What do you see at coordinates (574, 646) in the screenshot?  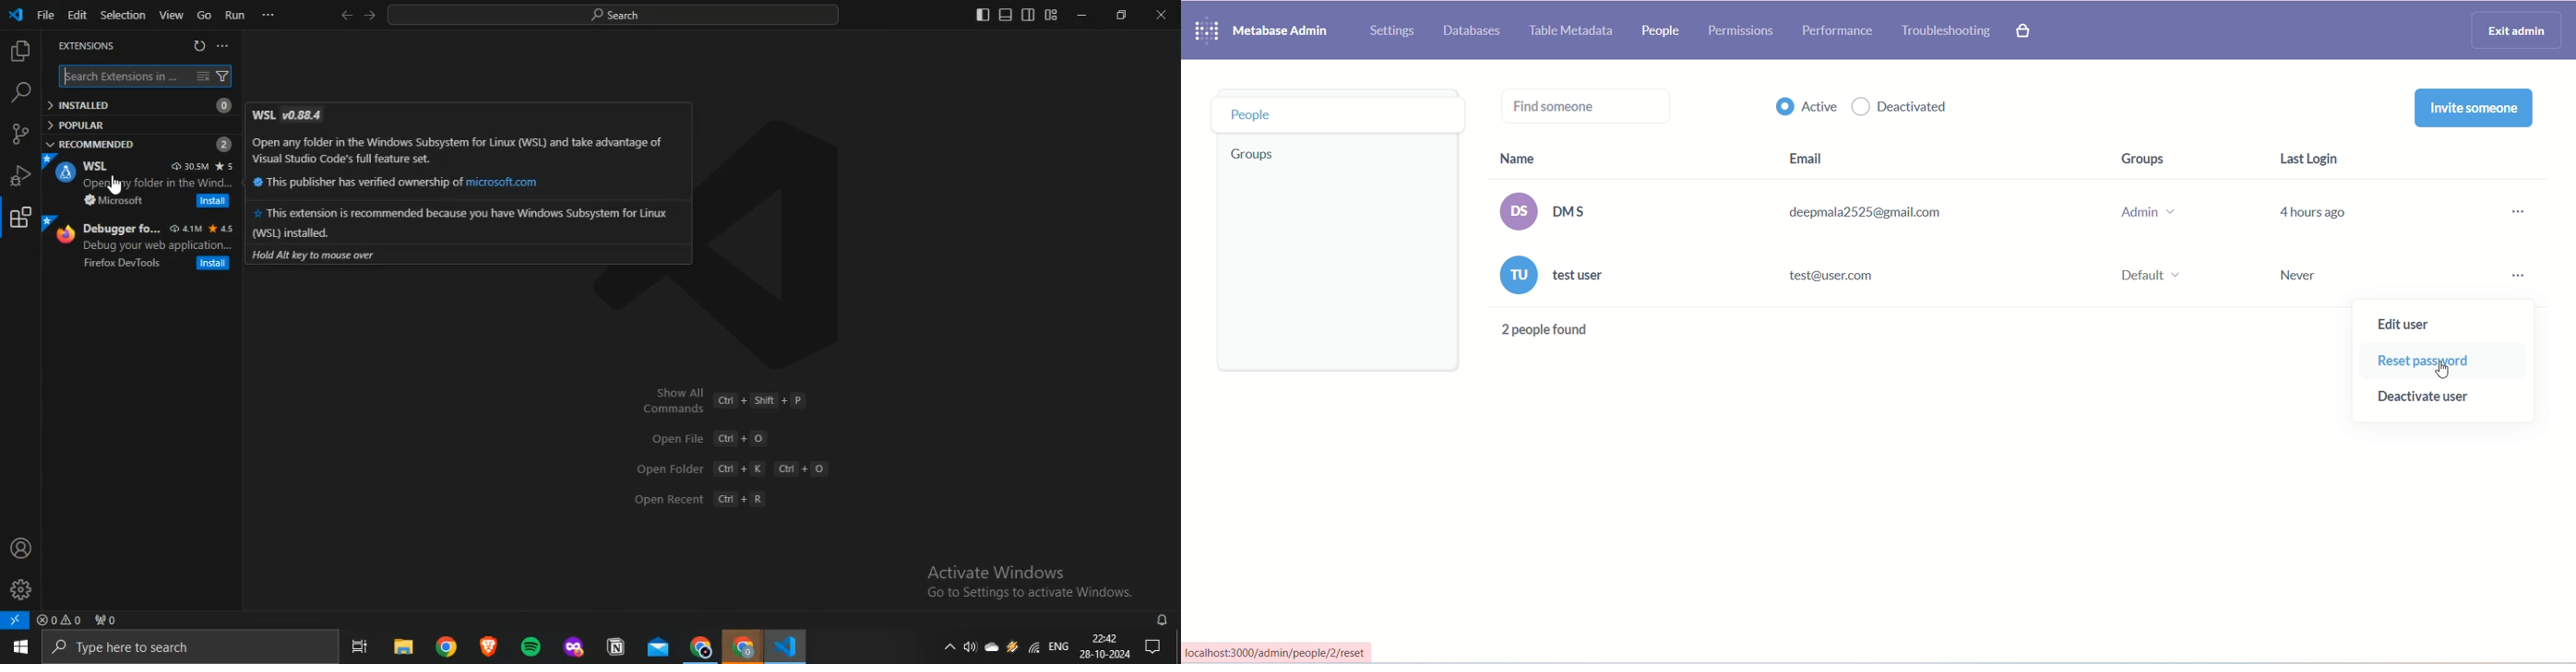 I see `mozilla firefox` at bounding box center [574, 646].